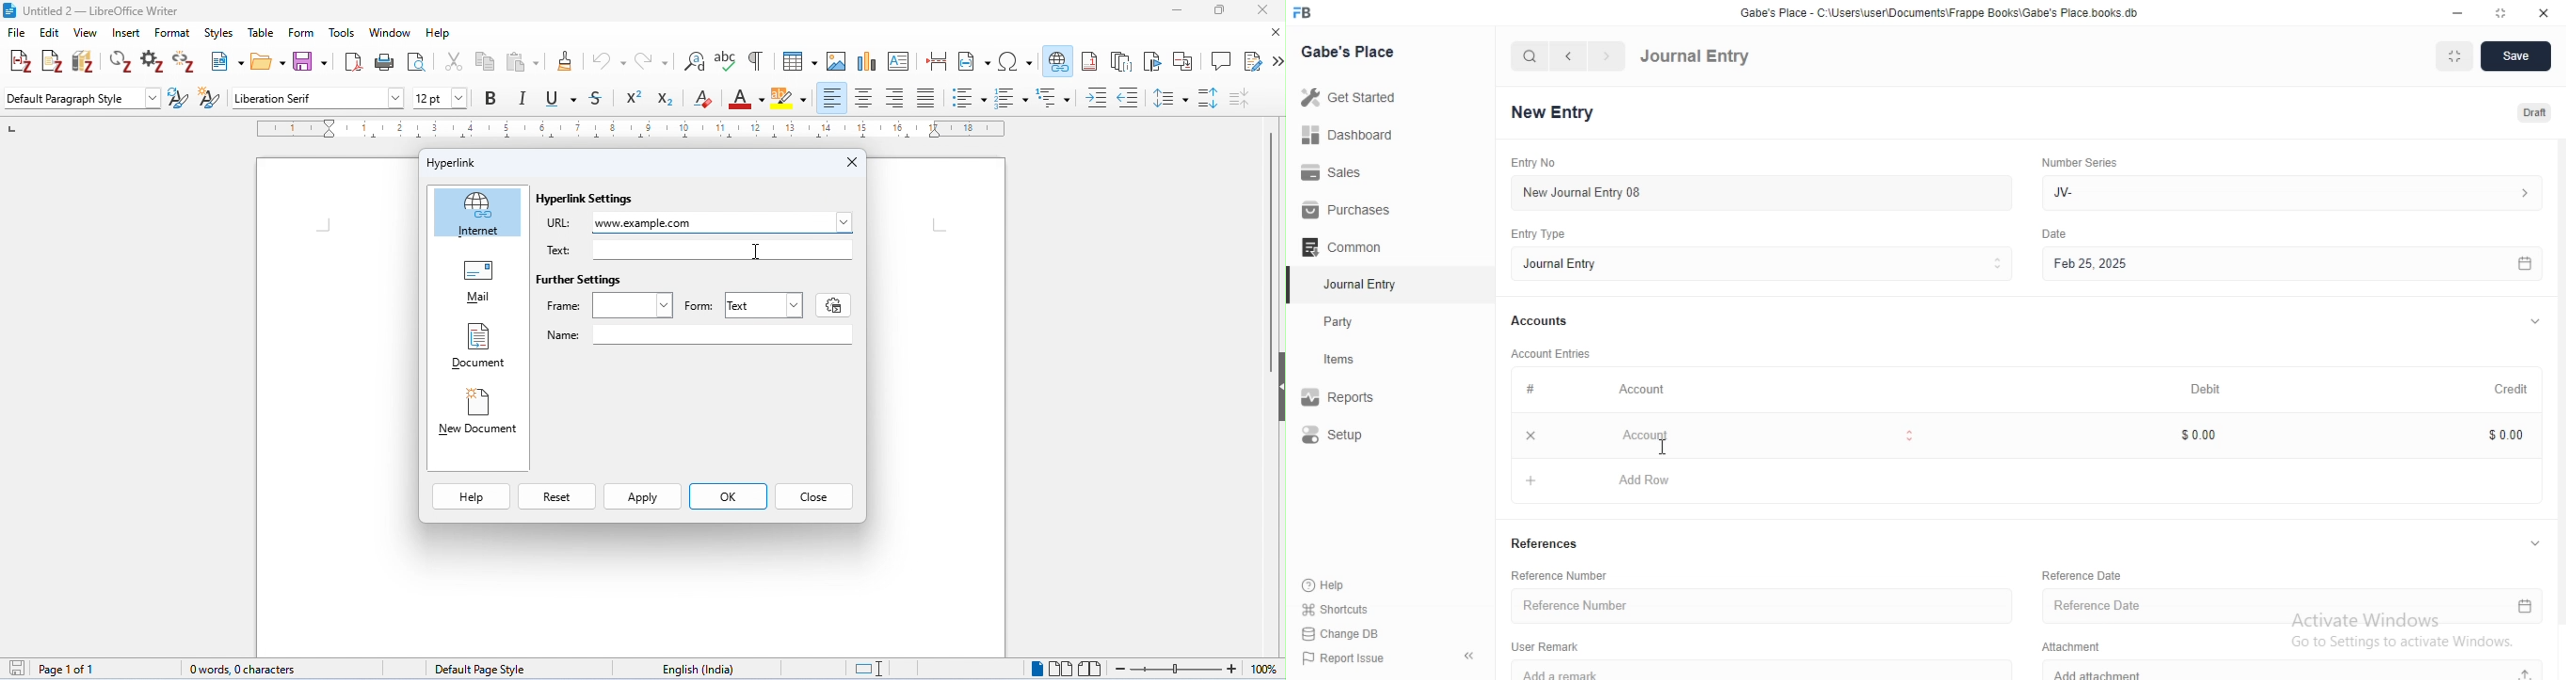  Describe the element at coordinates (2502, 389) in the screenshot. I see `Credit` at that location.